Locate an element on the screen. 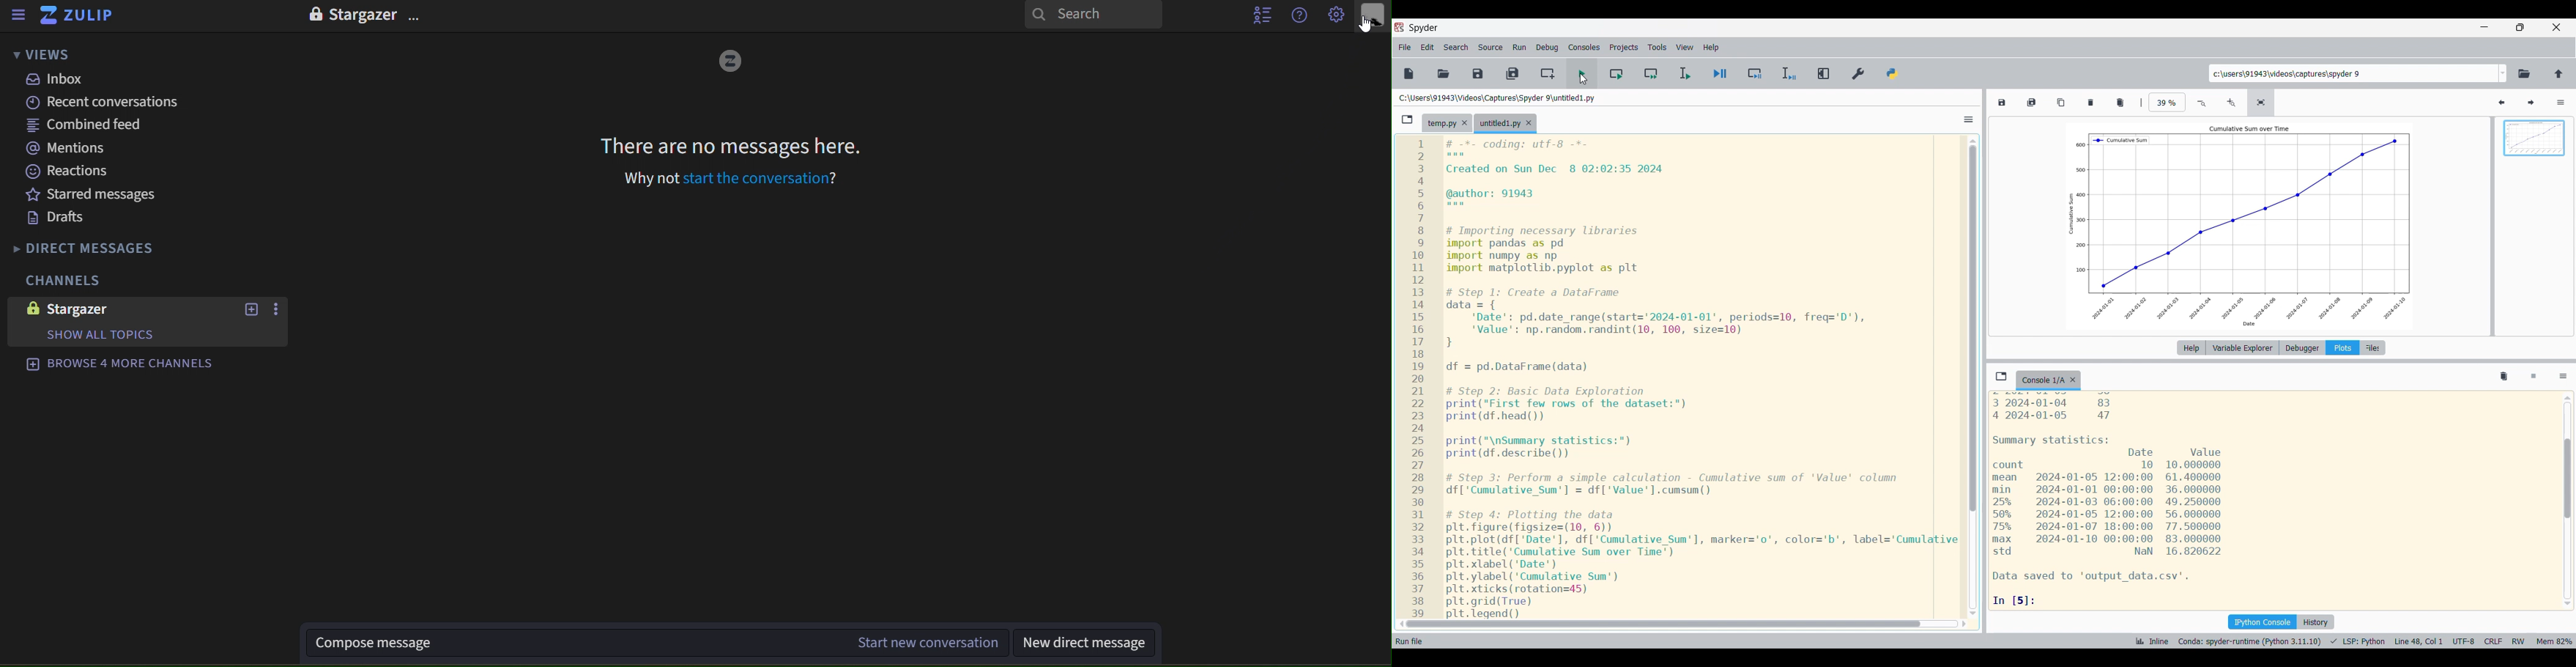 Image resolution: width=2576 pixels, height=672 pixels. Description of current selection is located at coordinates (1414, 640).